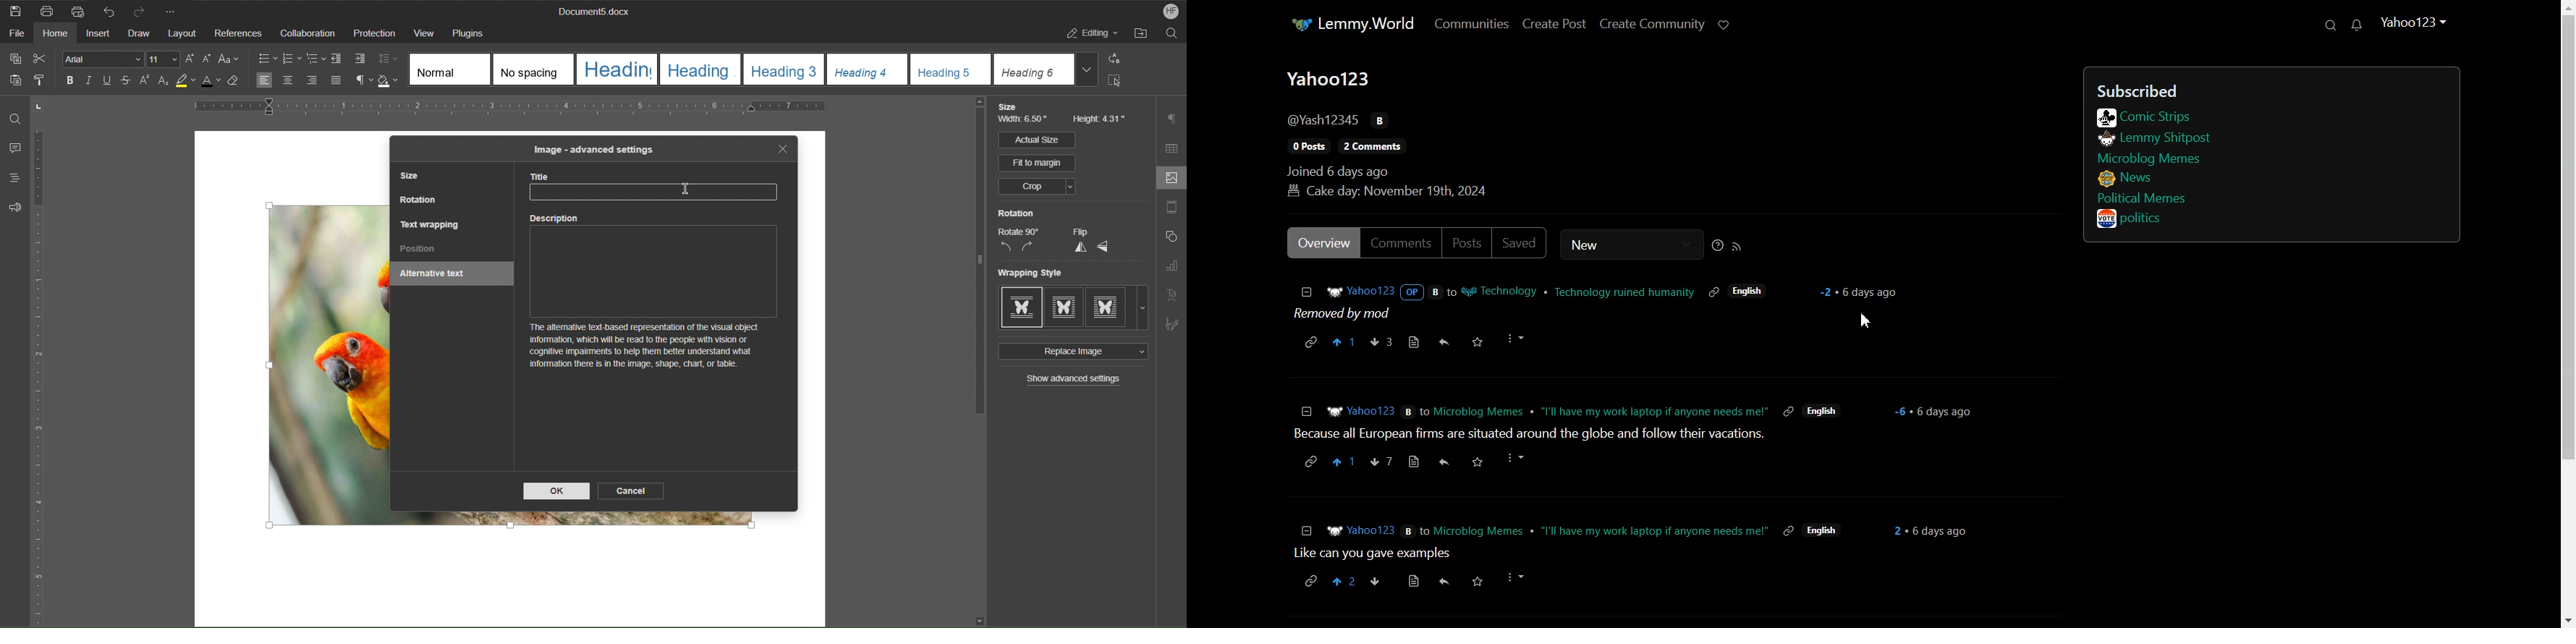  I want to click on > needs me!, so click(1823, 410).